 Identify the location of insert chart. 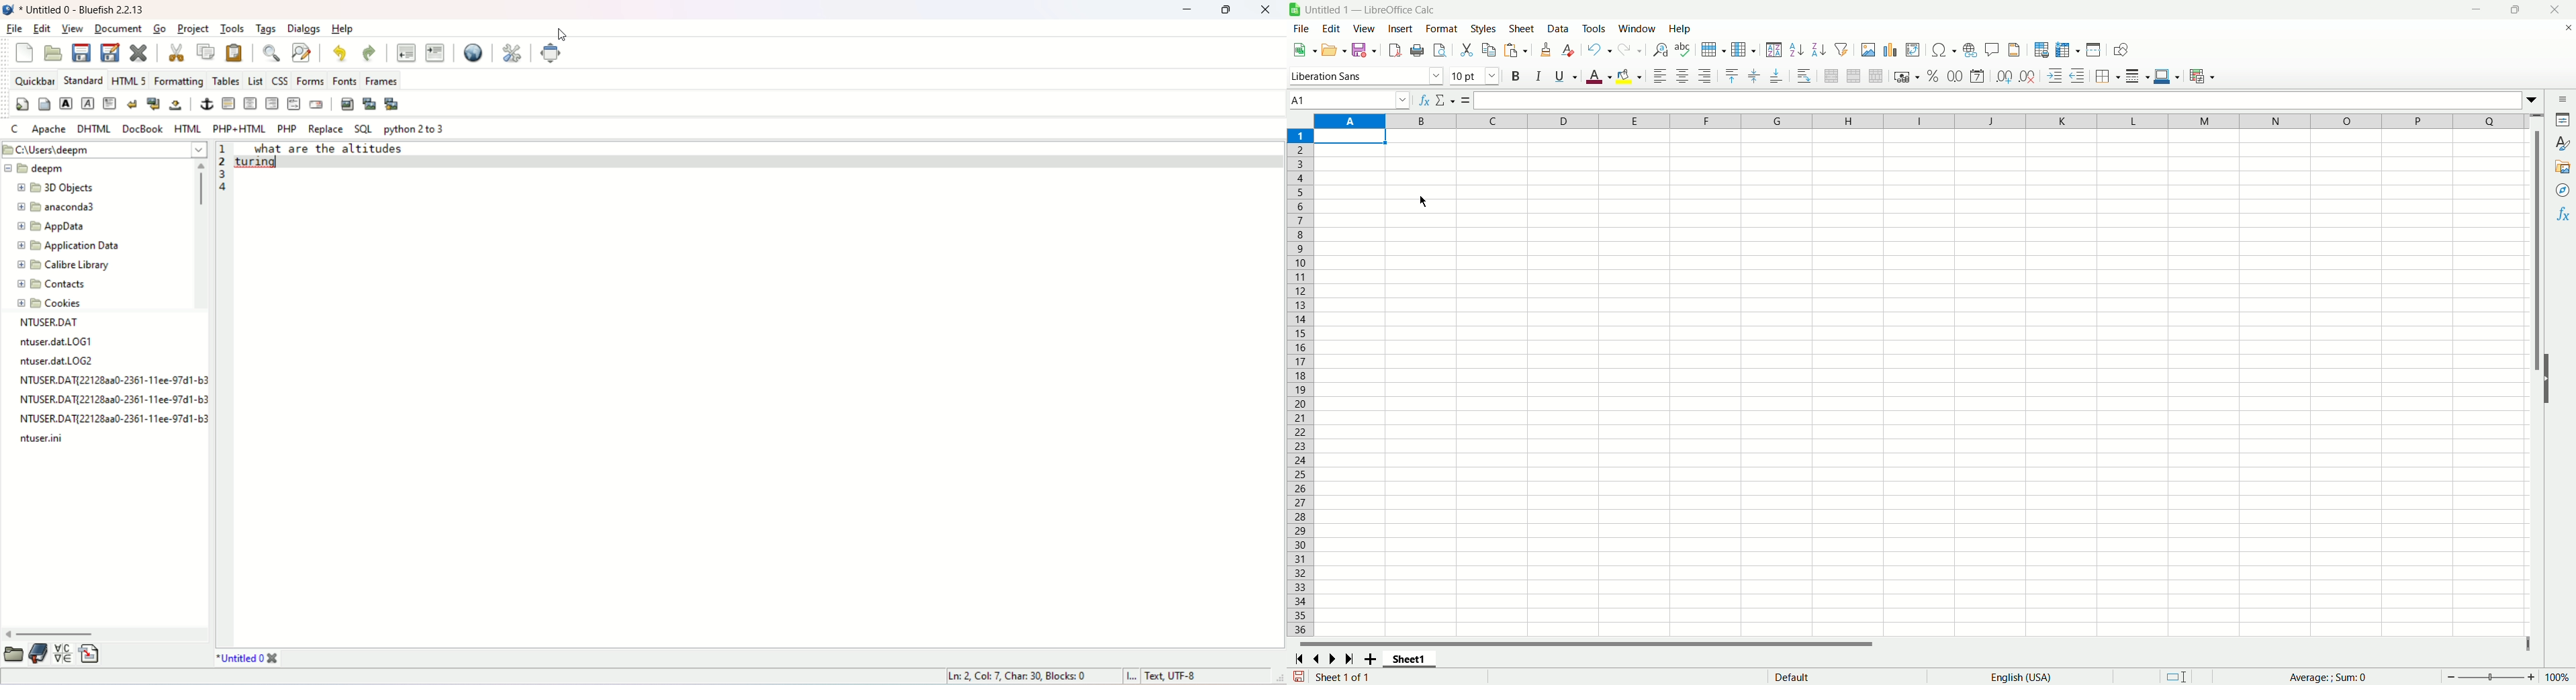
(1893, 49).